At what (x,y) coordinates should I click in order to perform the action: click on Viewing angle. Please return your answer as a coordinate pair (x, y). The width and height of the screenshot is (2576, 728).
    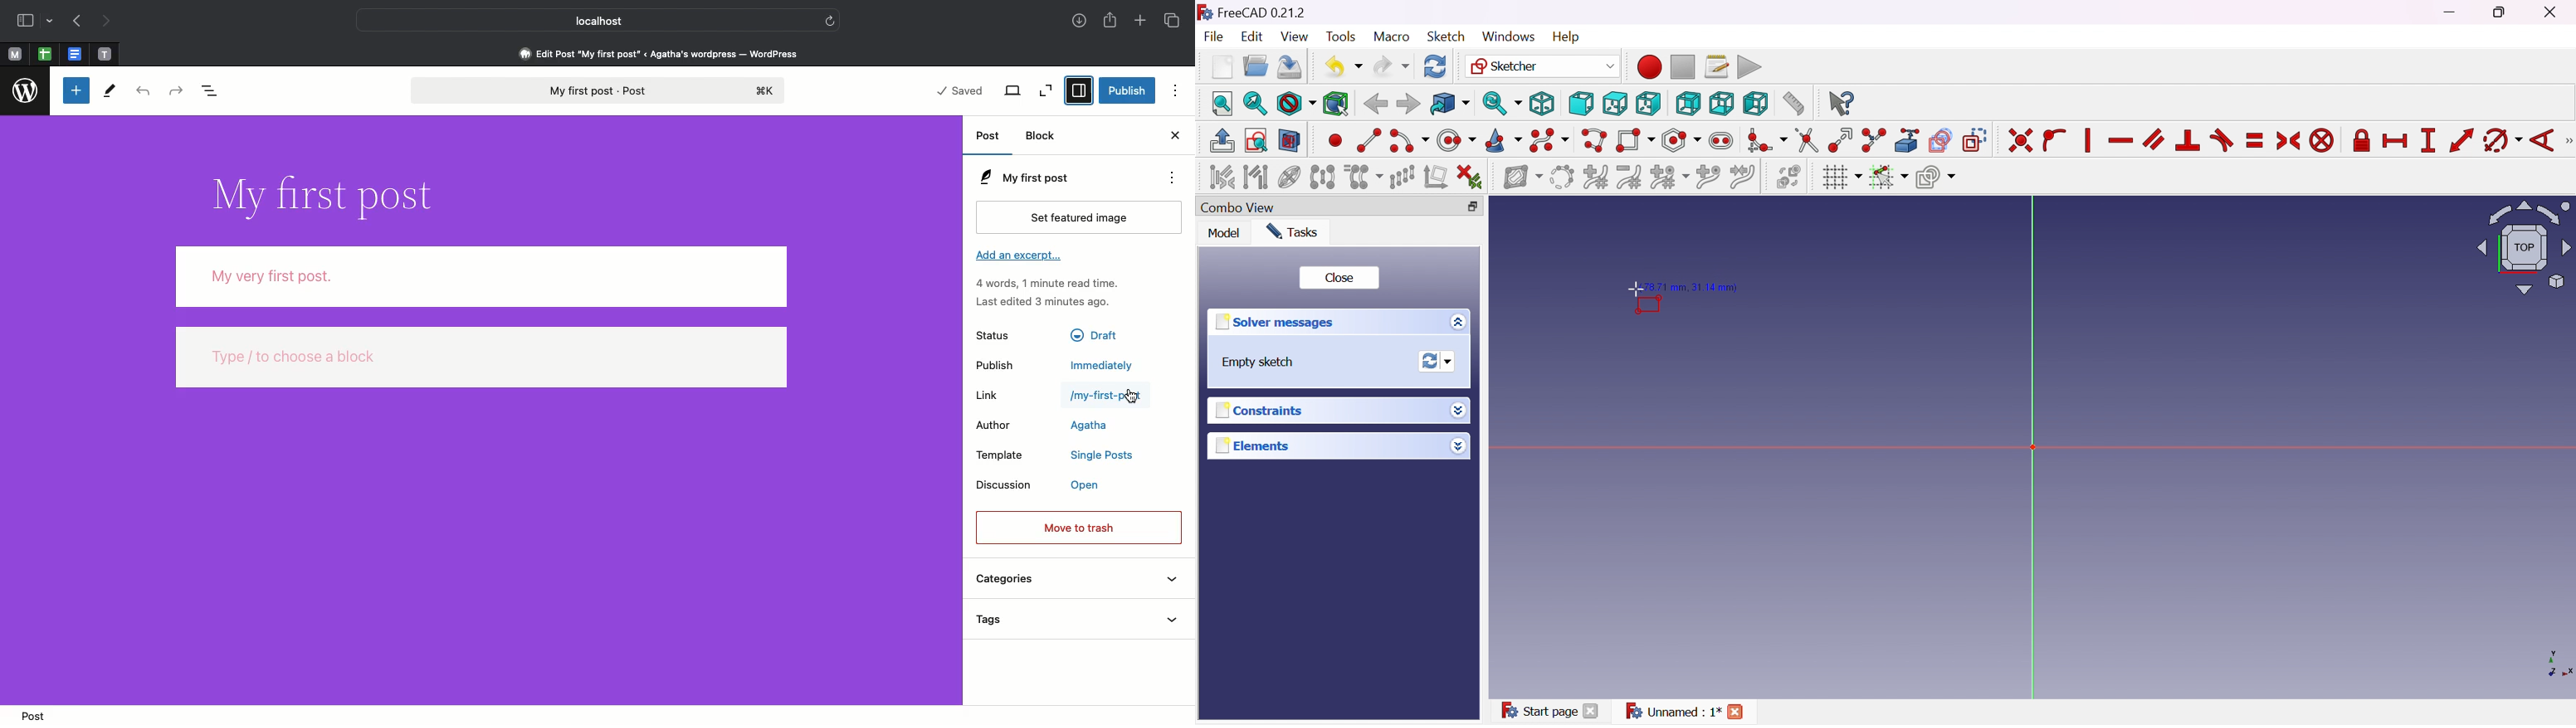
    Looking at the image, I should click on (2521, 247).